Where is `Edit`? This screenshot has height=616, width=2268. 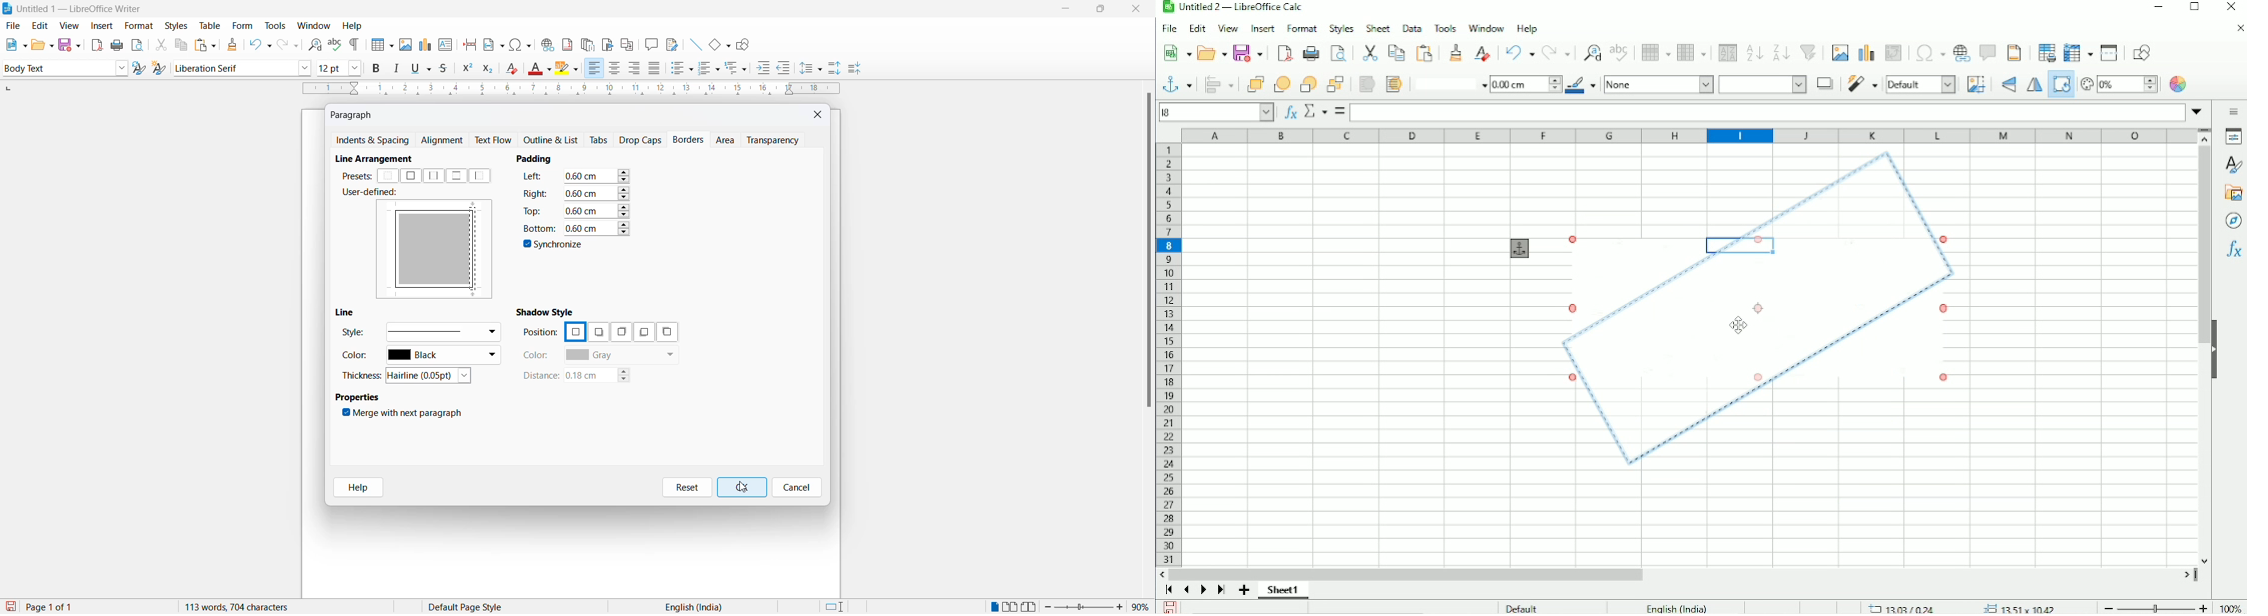
Edit is located at coordinates (1197, 29).